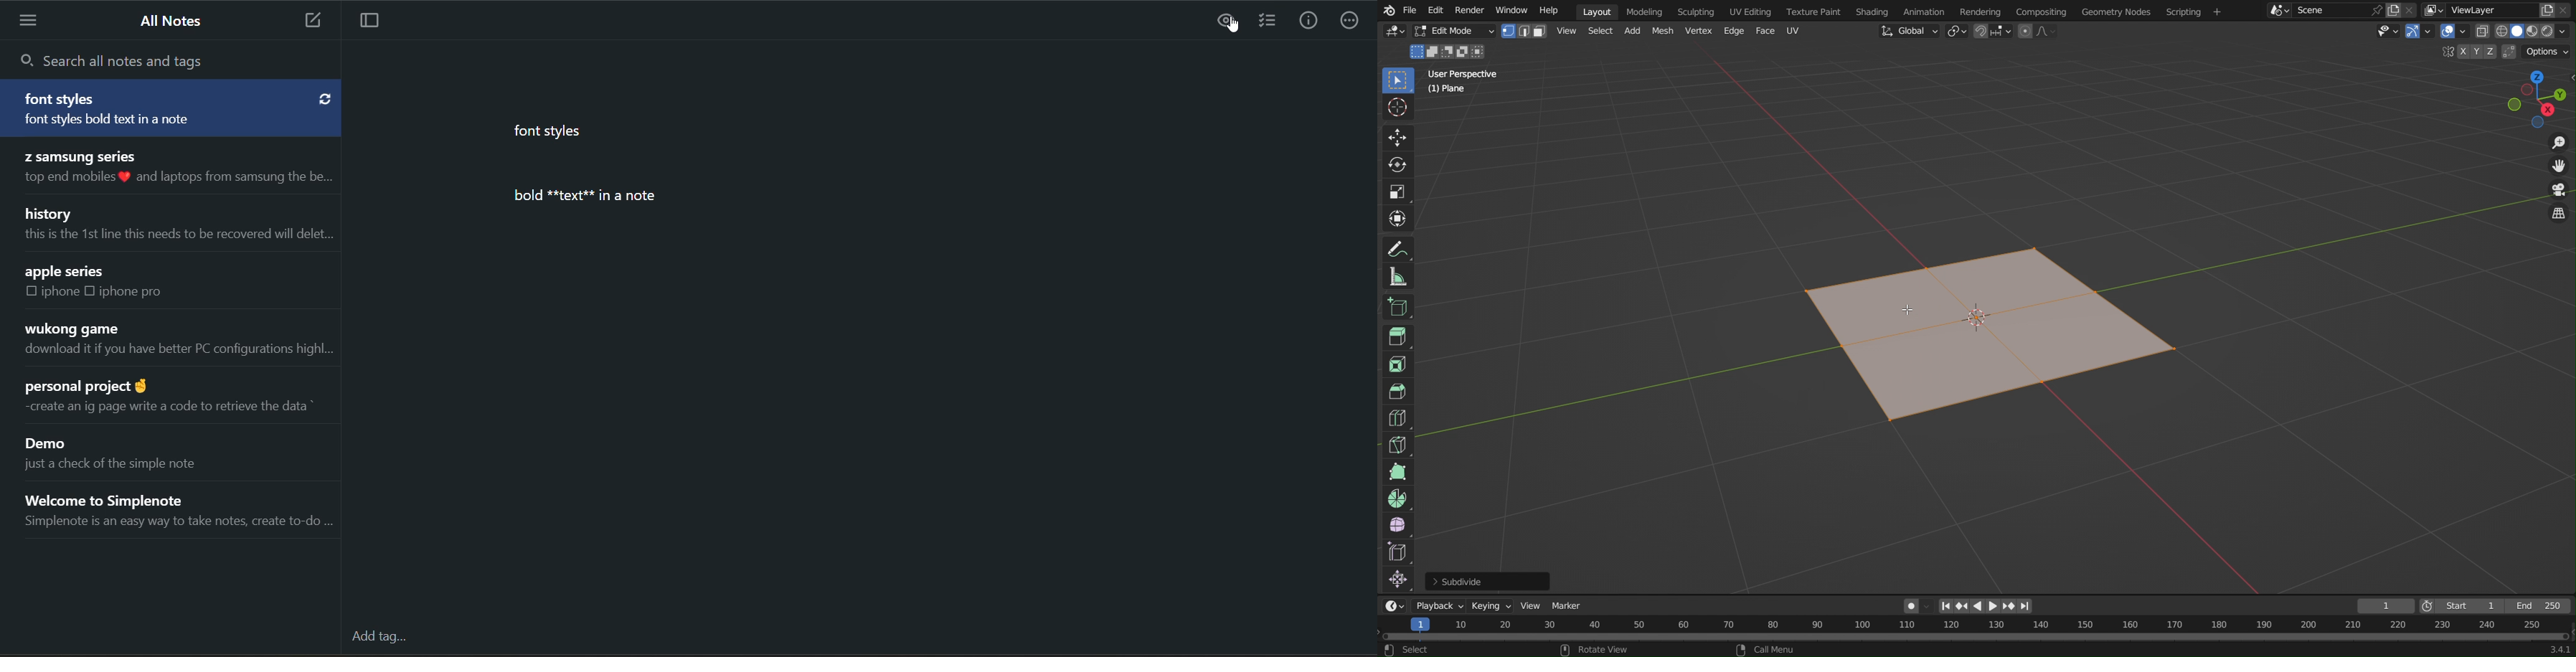 This screenshot has width=2576, height=672. Describe the element at coordinates (78, 155) in the screenshot. I see `Z samsung series` at that location.